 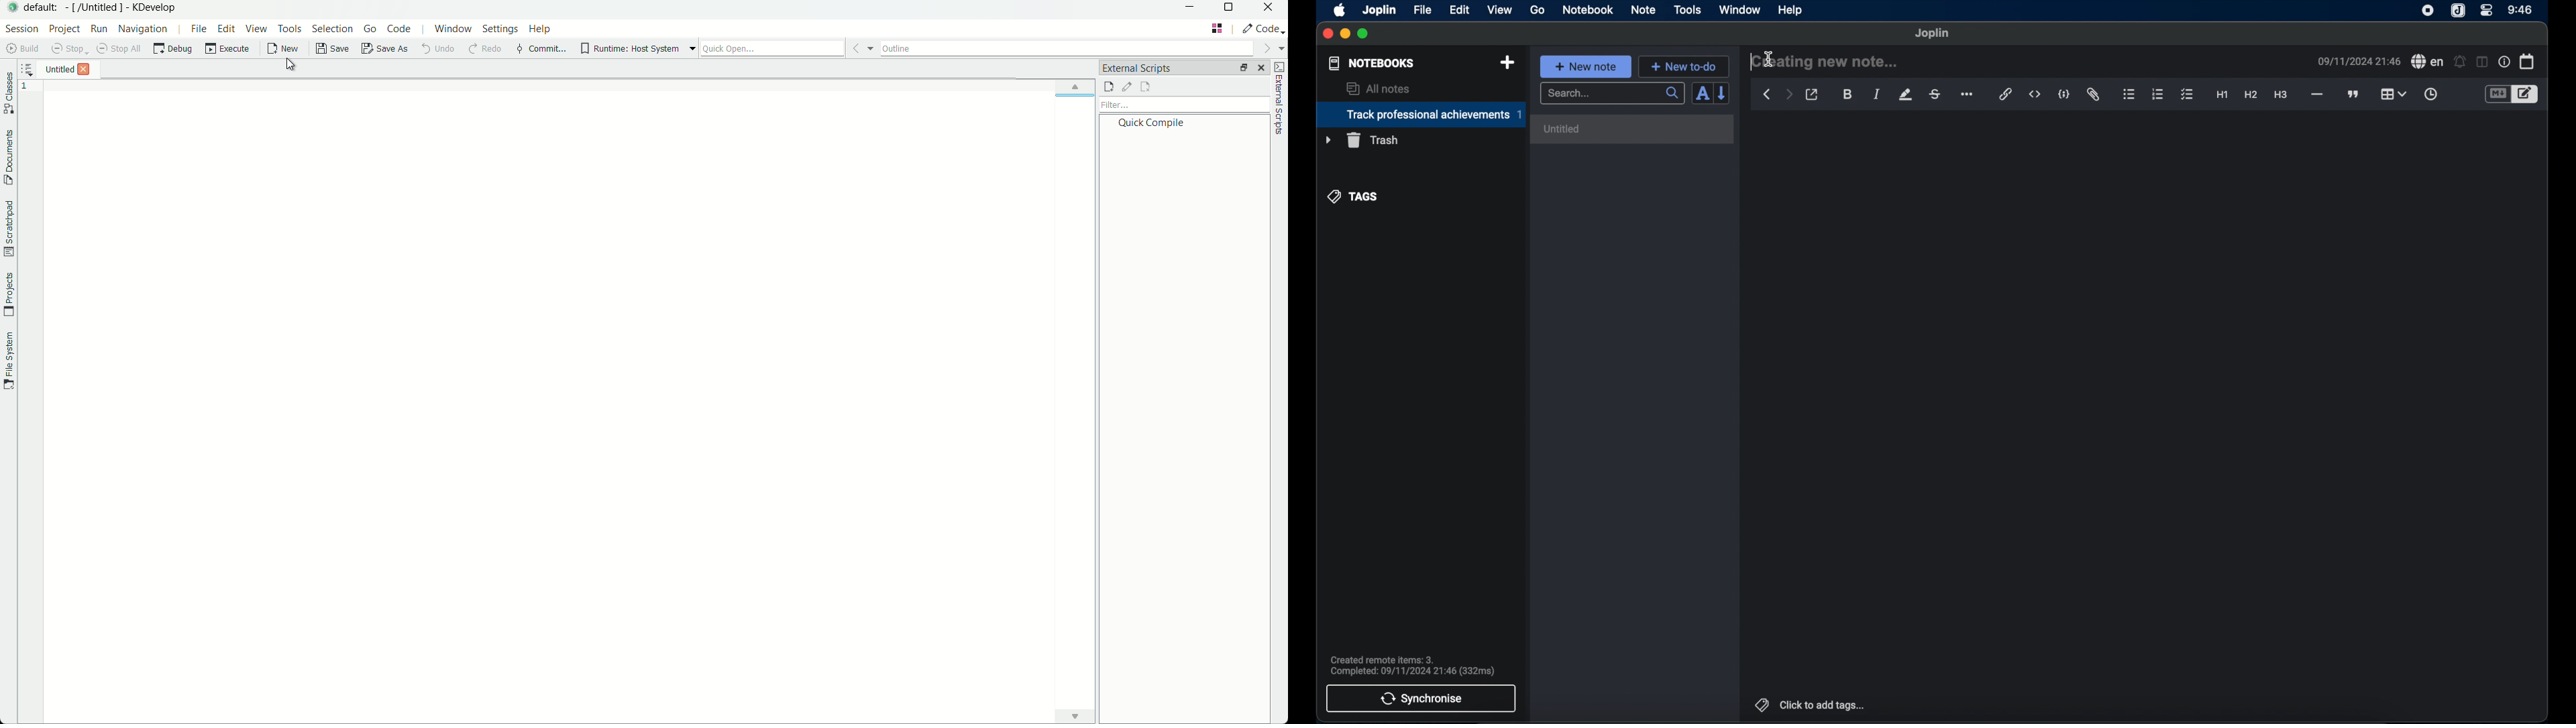 What do you see at coordinates (1684, 66) in the screenshot?
I see `new to-do` at bounding box center [1684, 66].